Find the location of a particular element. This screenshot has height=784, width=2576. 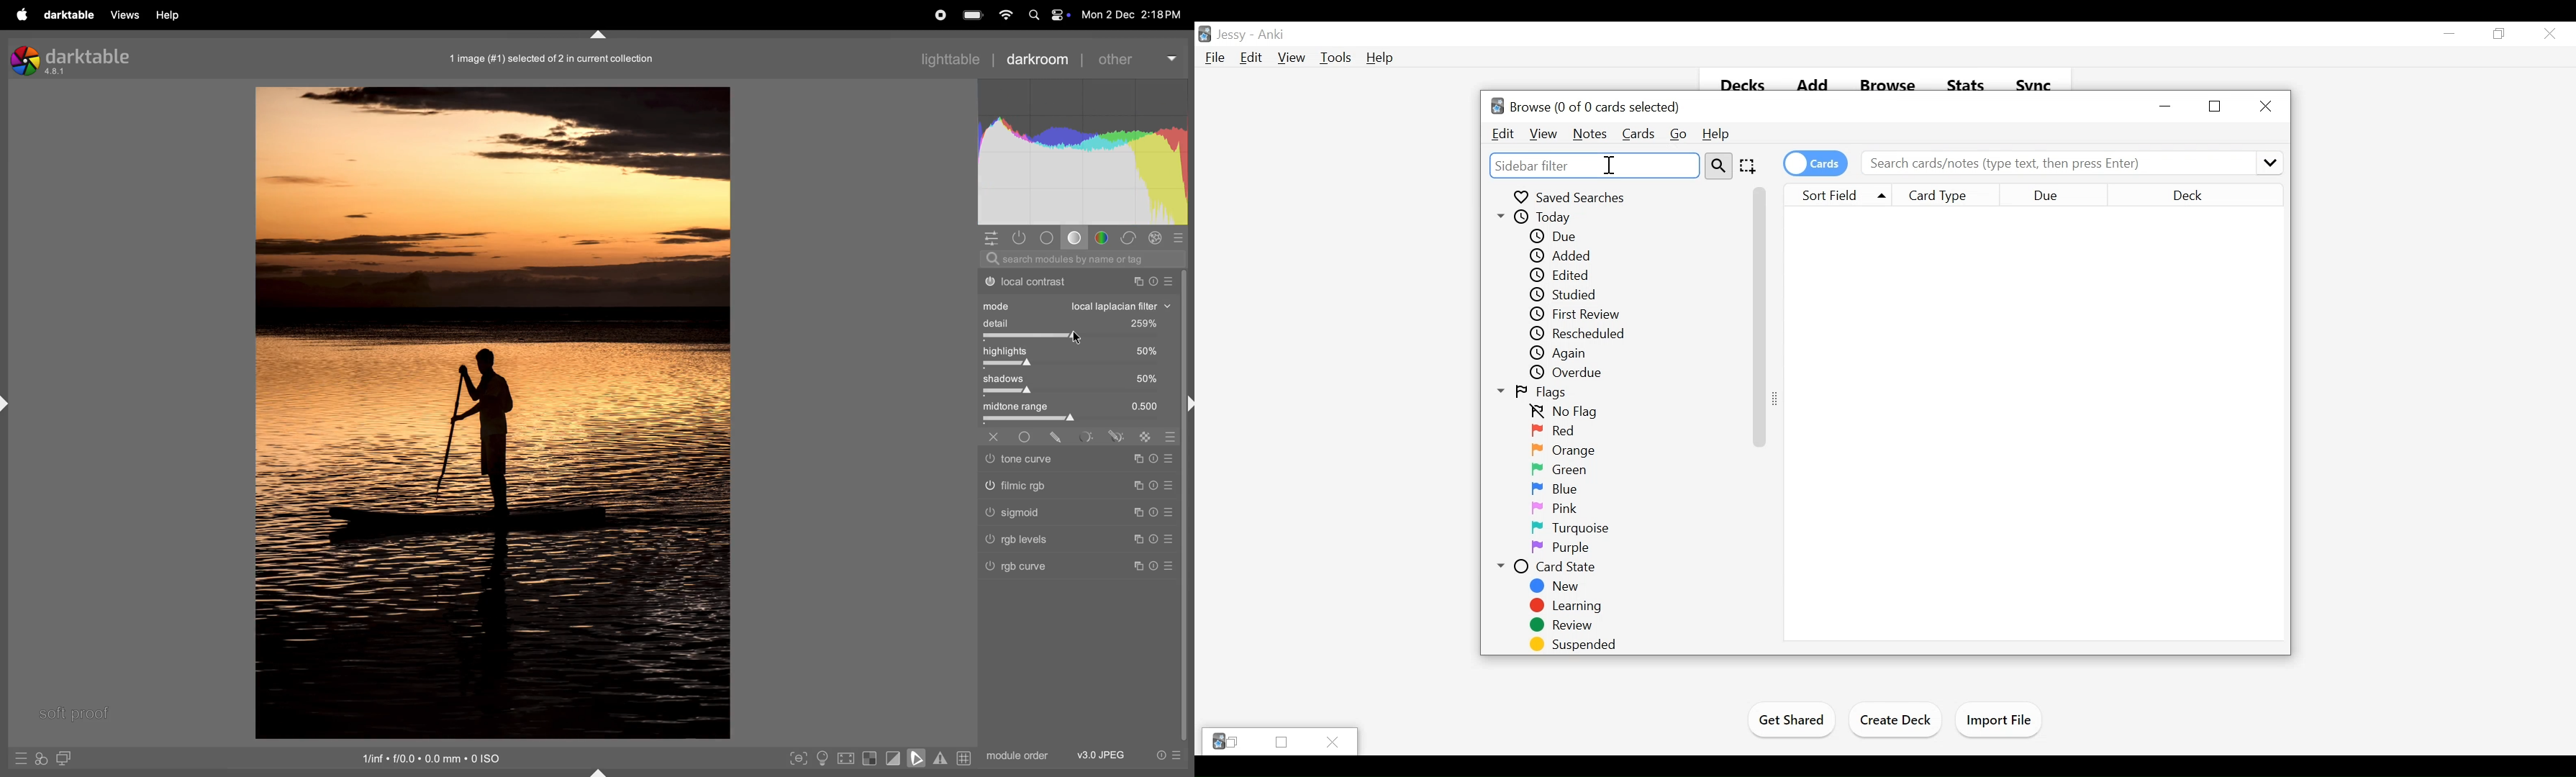

Rescheduled is located at coordinates (1579, 334).